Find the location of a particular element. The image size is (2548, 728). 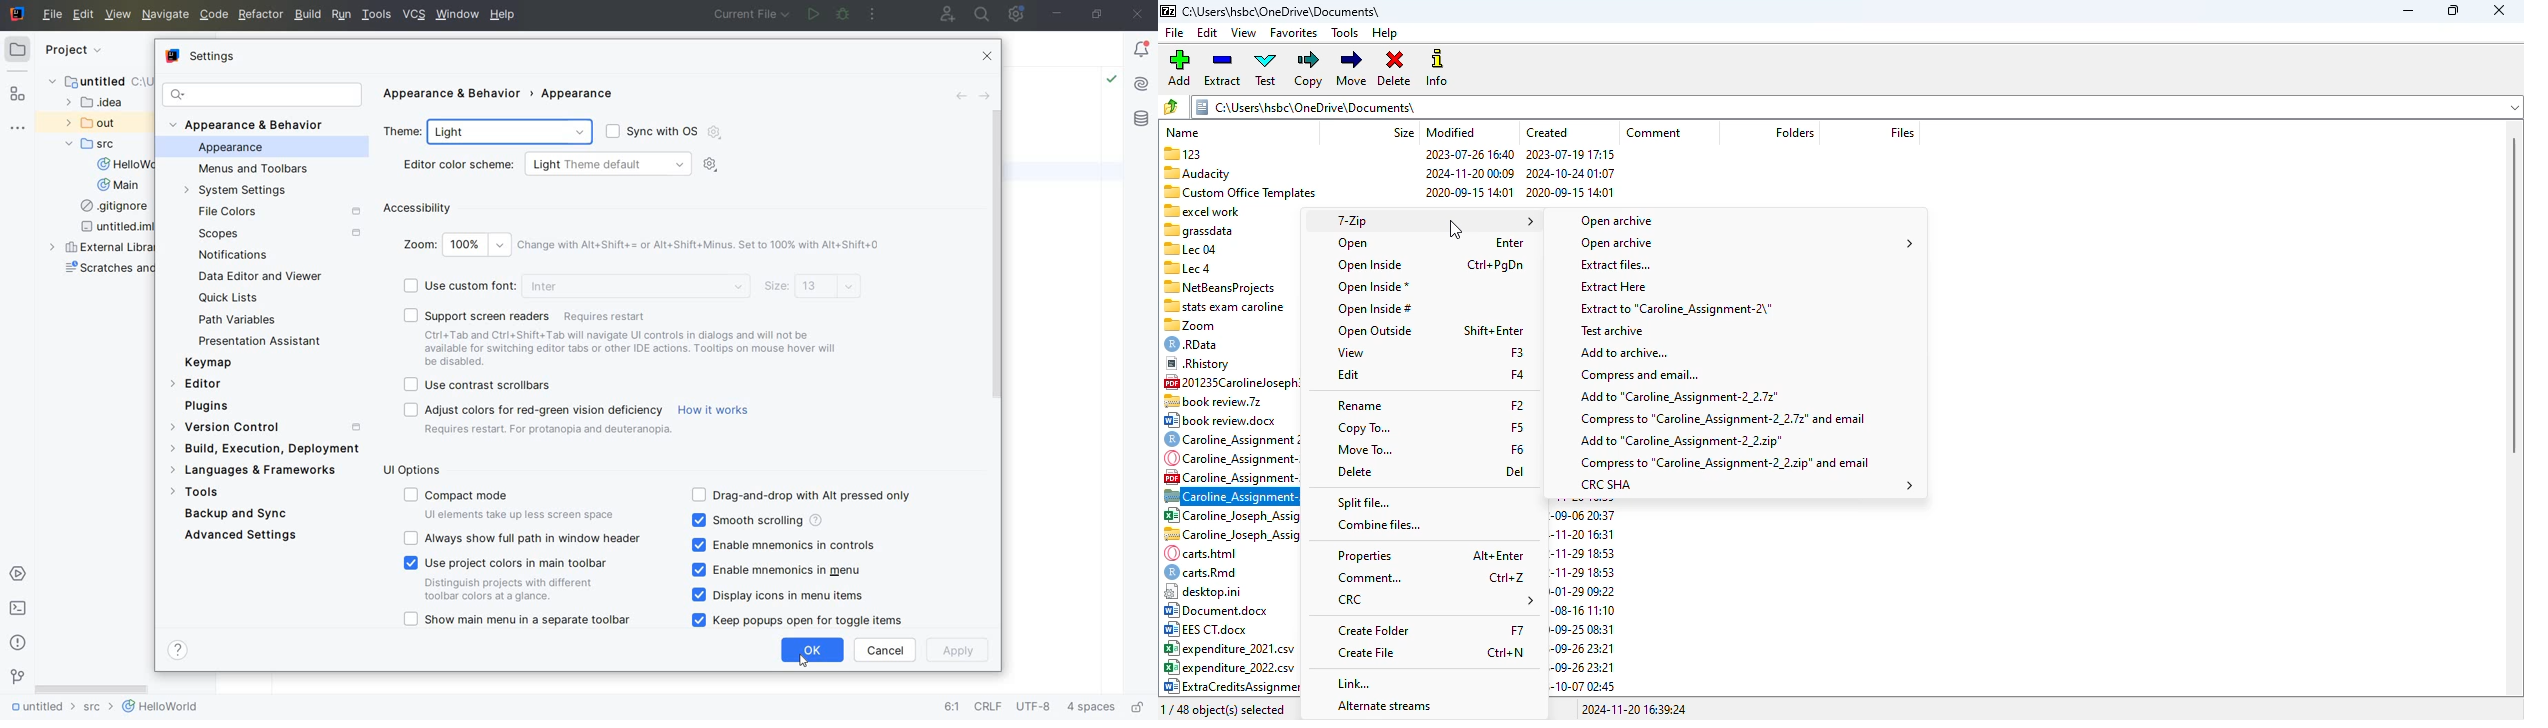

UNTITLED is located at coordinates (41, 708).